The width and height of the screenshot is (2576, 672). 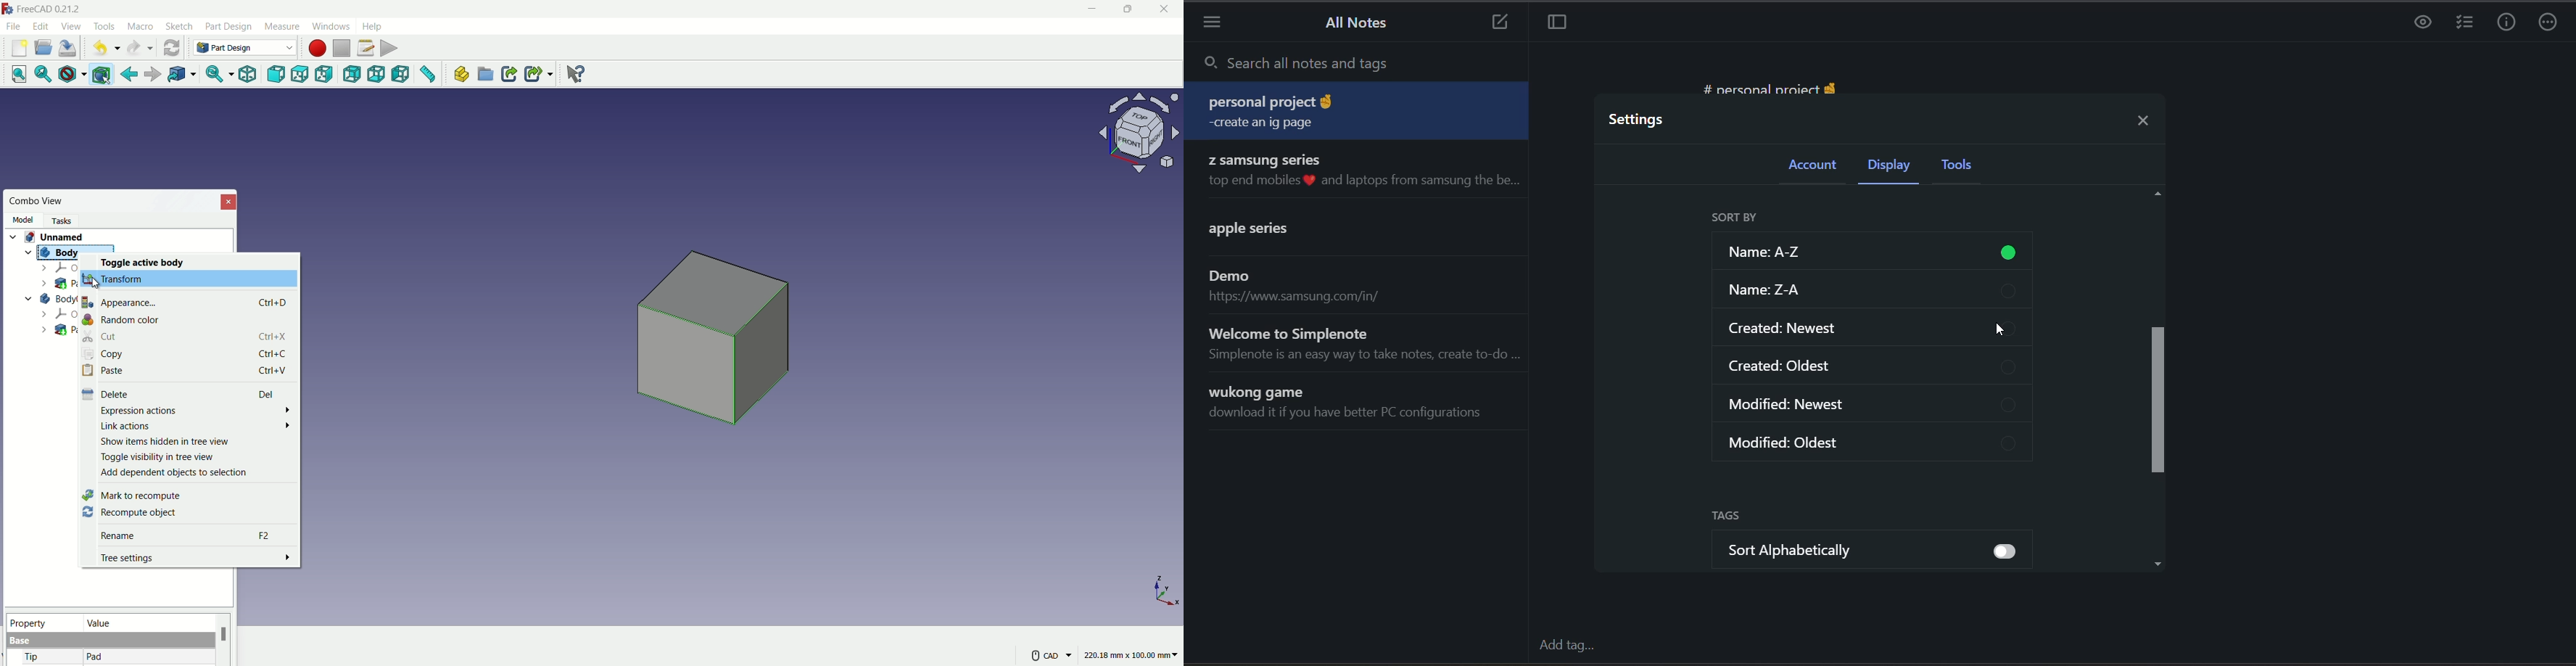 What do you see at coordinates (1881, 253) in the screenshot?
I see `sort a-z` at bounding box center [1881, 253].